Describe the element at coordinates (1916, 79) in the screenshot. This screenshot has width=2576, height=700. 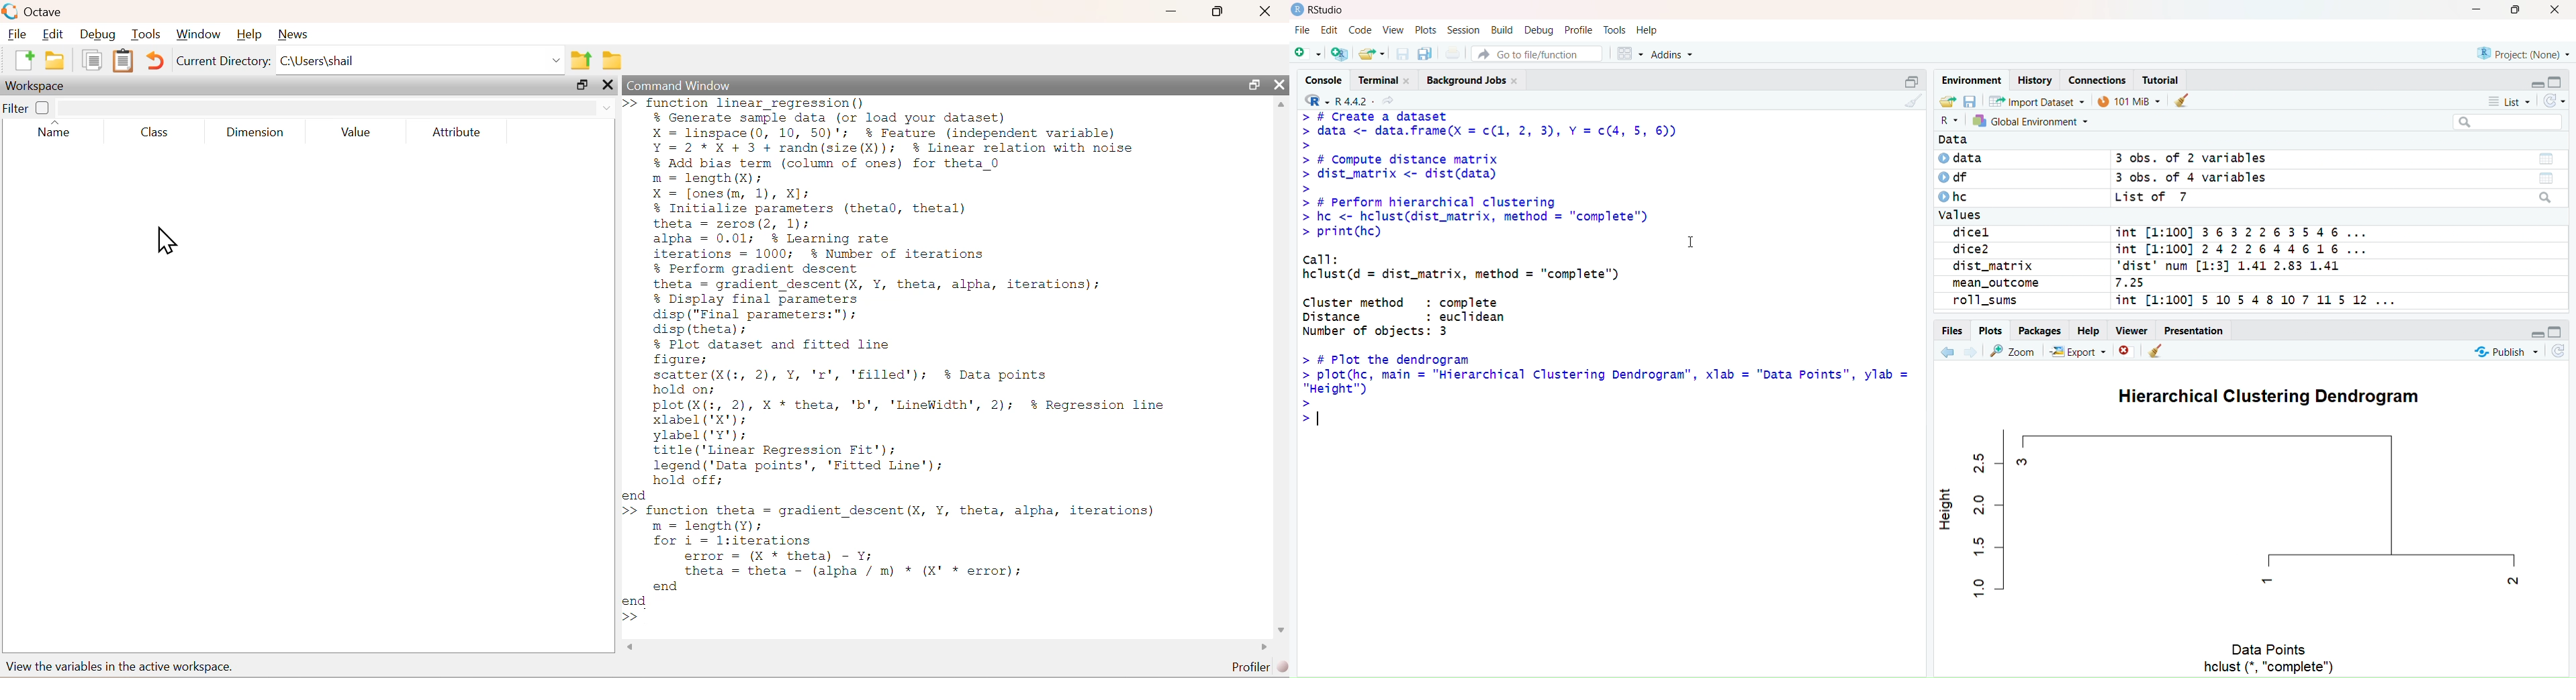
I see `Maximize` at that location.